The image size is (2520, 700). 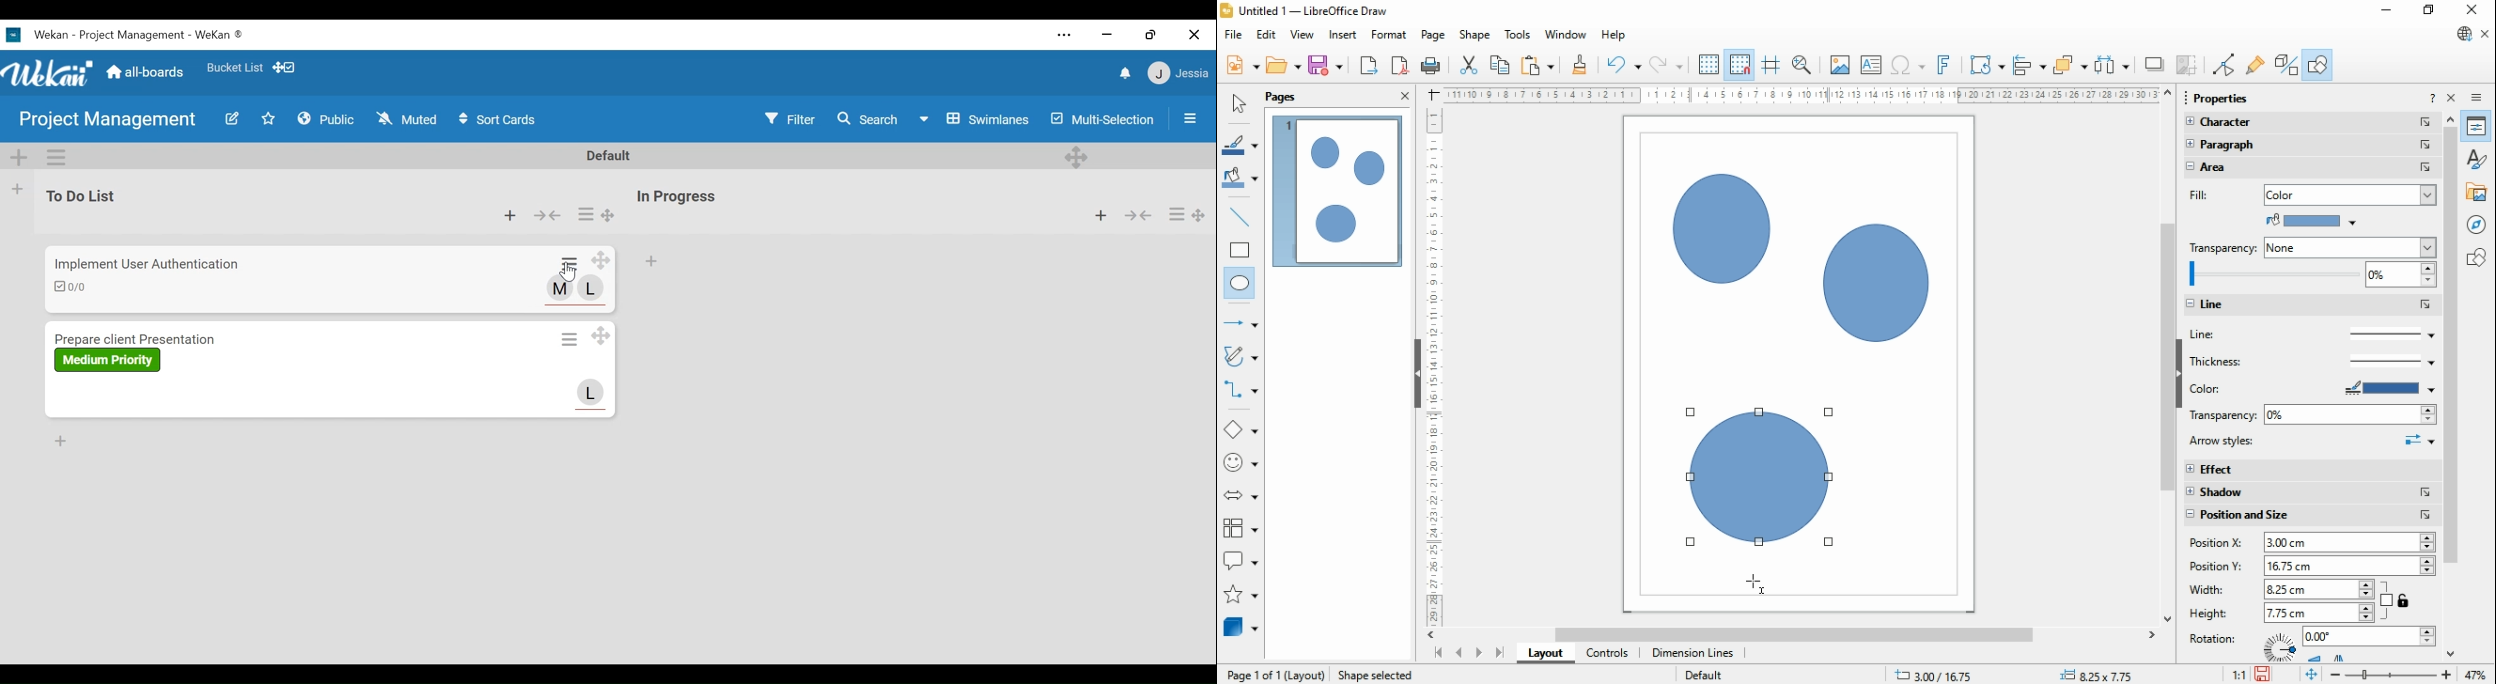 What do you see at coordinates (2317, 613) in the screenshot?
I see `6.50 cm ` at bounding box center [2317, 613].